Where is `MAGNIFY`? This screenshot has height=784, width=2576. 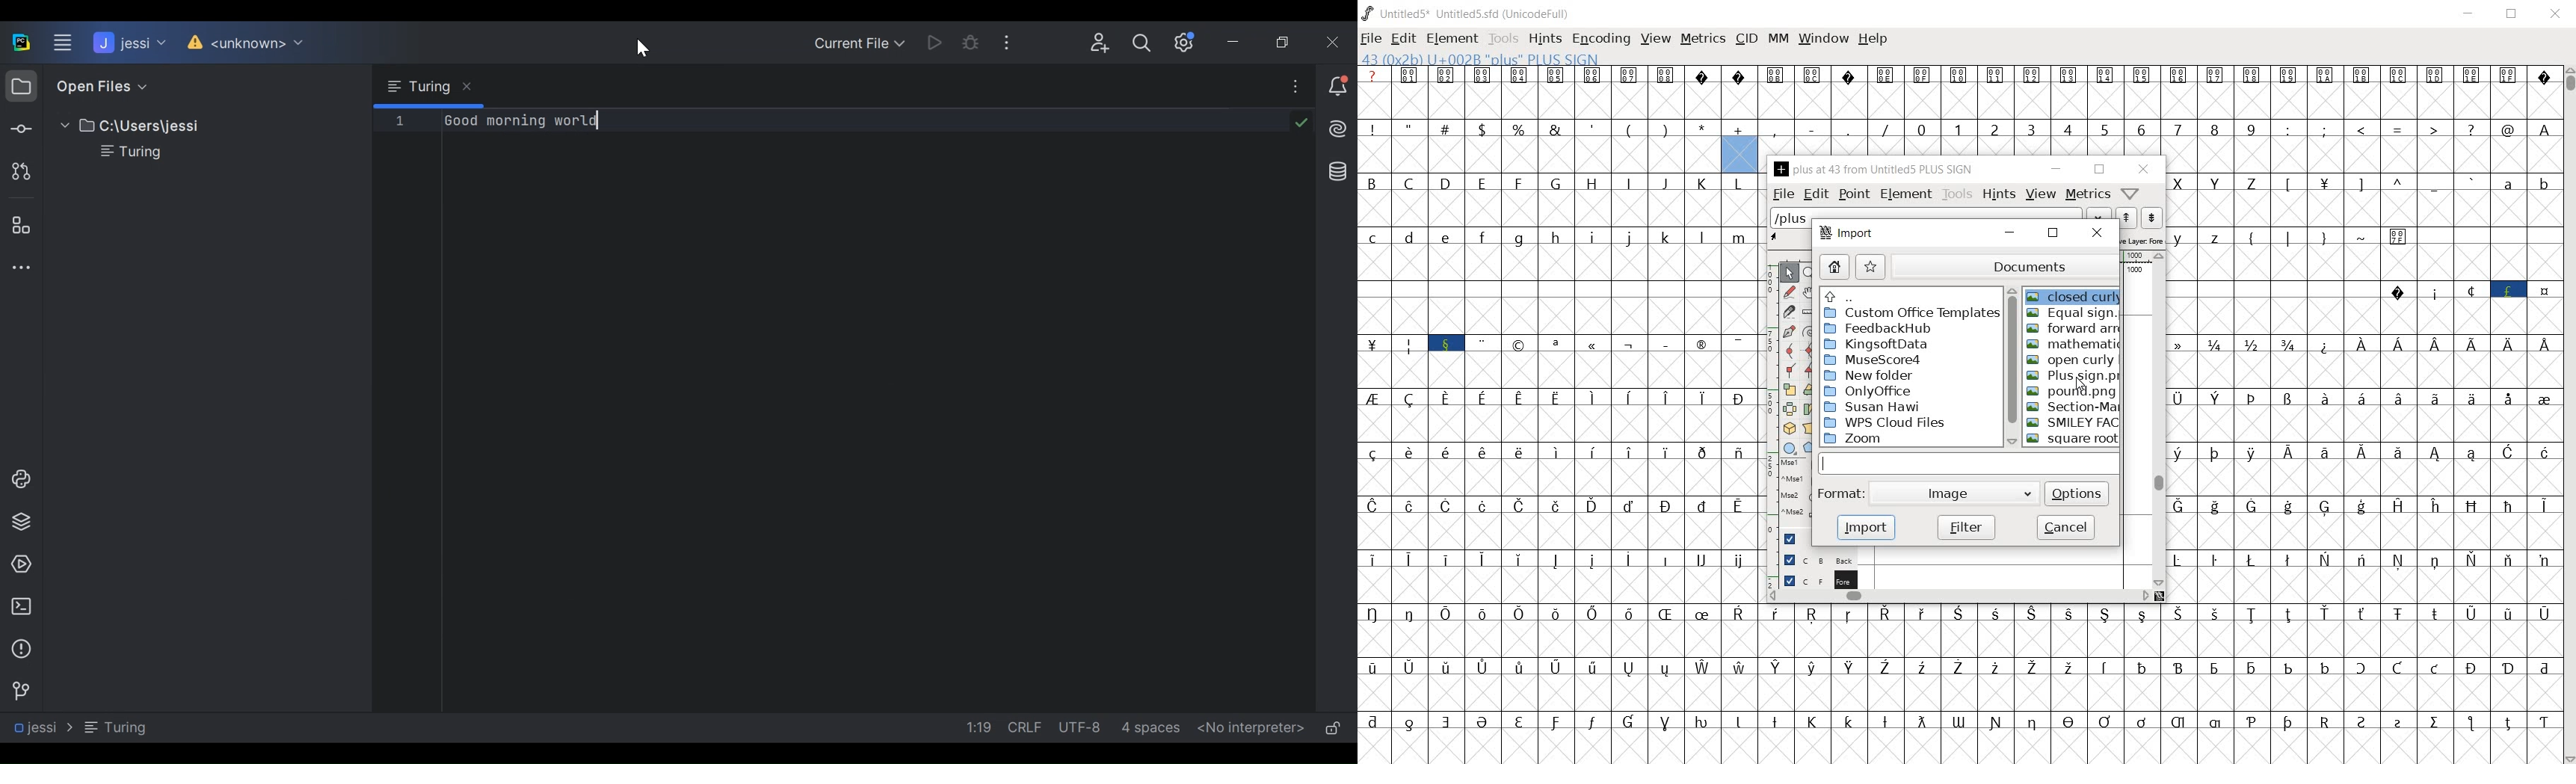 MAGNIFY is located at coordinates (1810, 274).